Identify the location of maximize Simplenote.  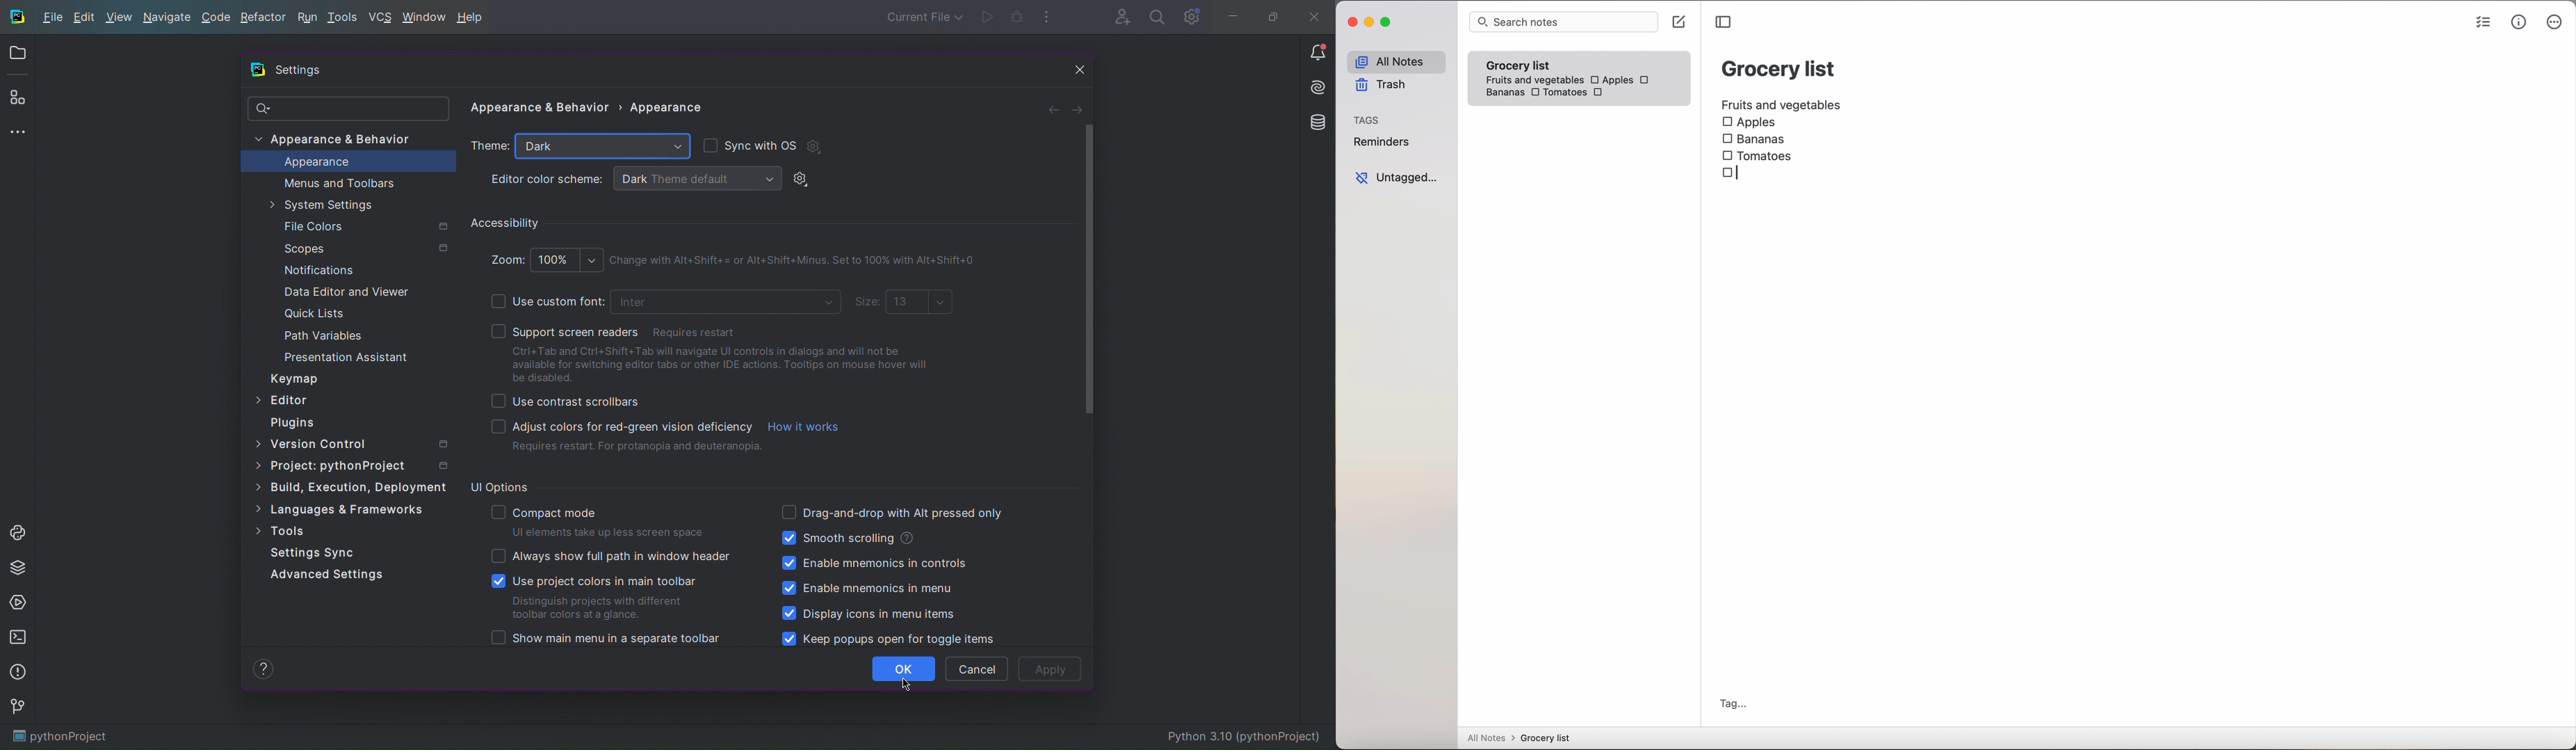
(1388, 23).